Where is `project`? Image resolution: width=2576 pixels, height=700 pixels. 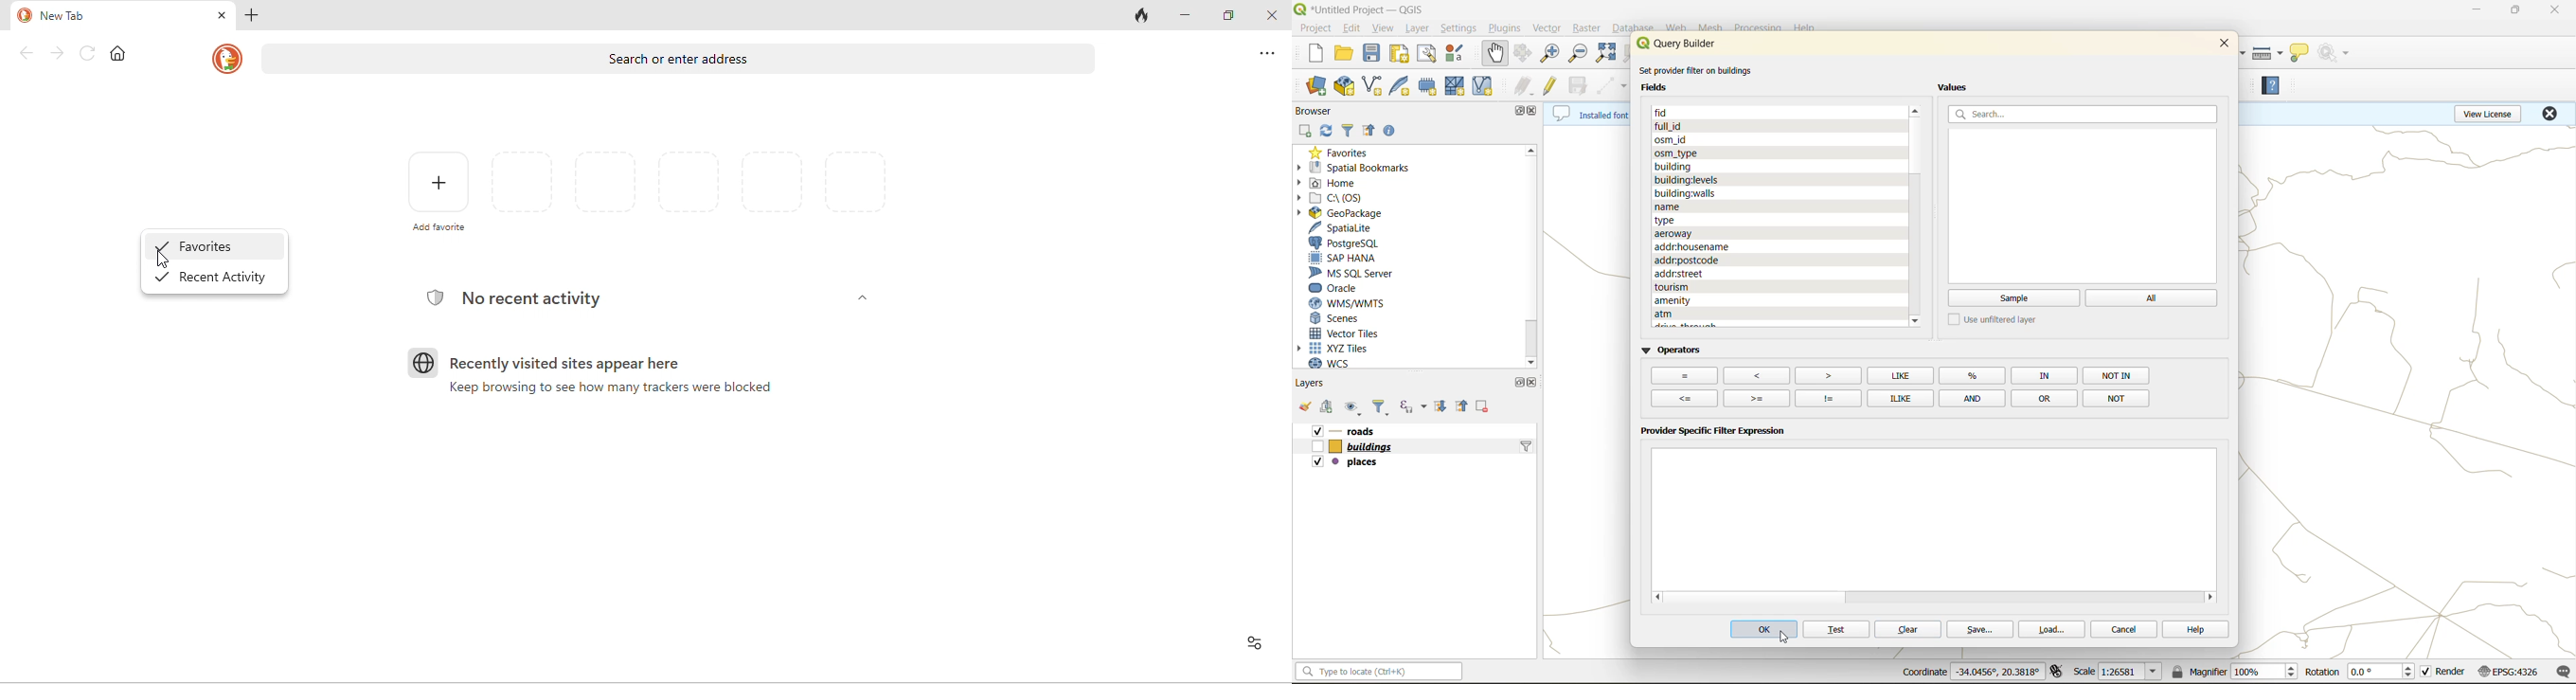
project is located at coordinates (1316, 29).